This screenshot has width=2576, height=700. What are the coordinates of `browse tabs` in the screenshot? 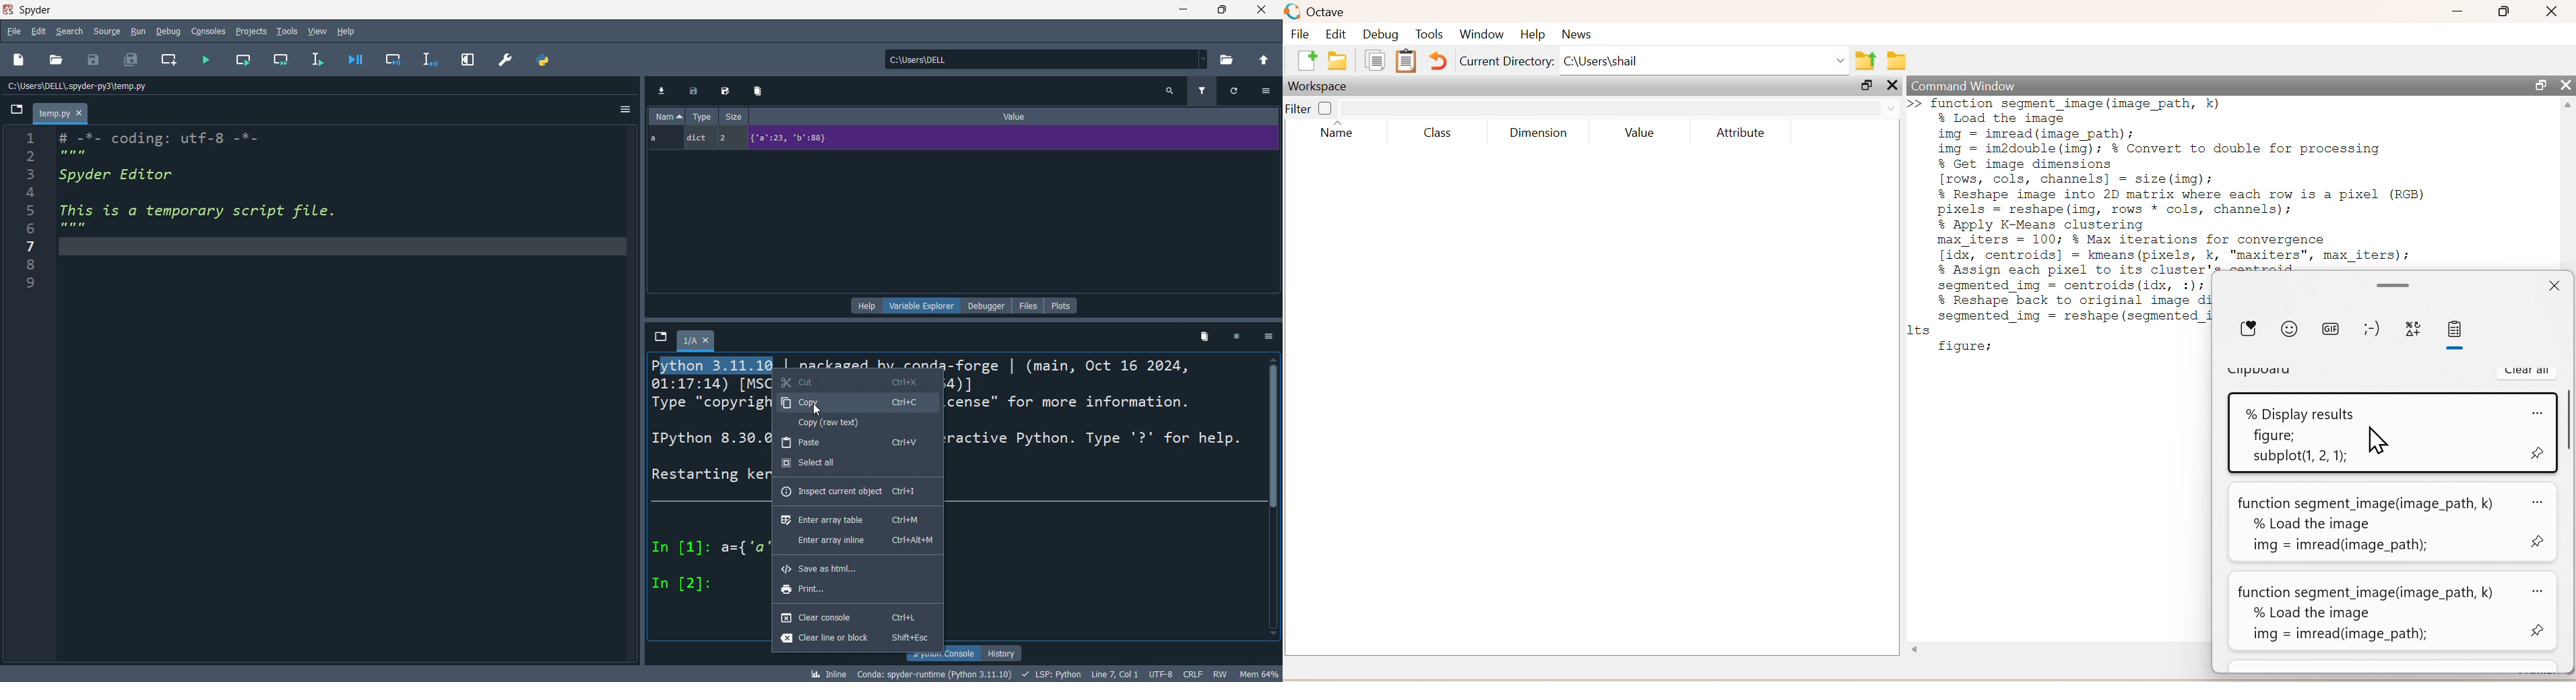 It's located at (17, 112).